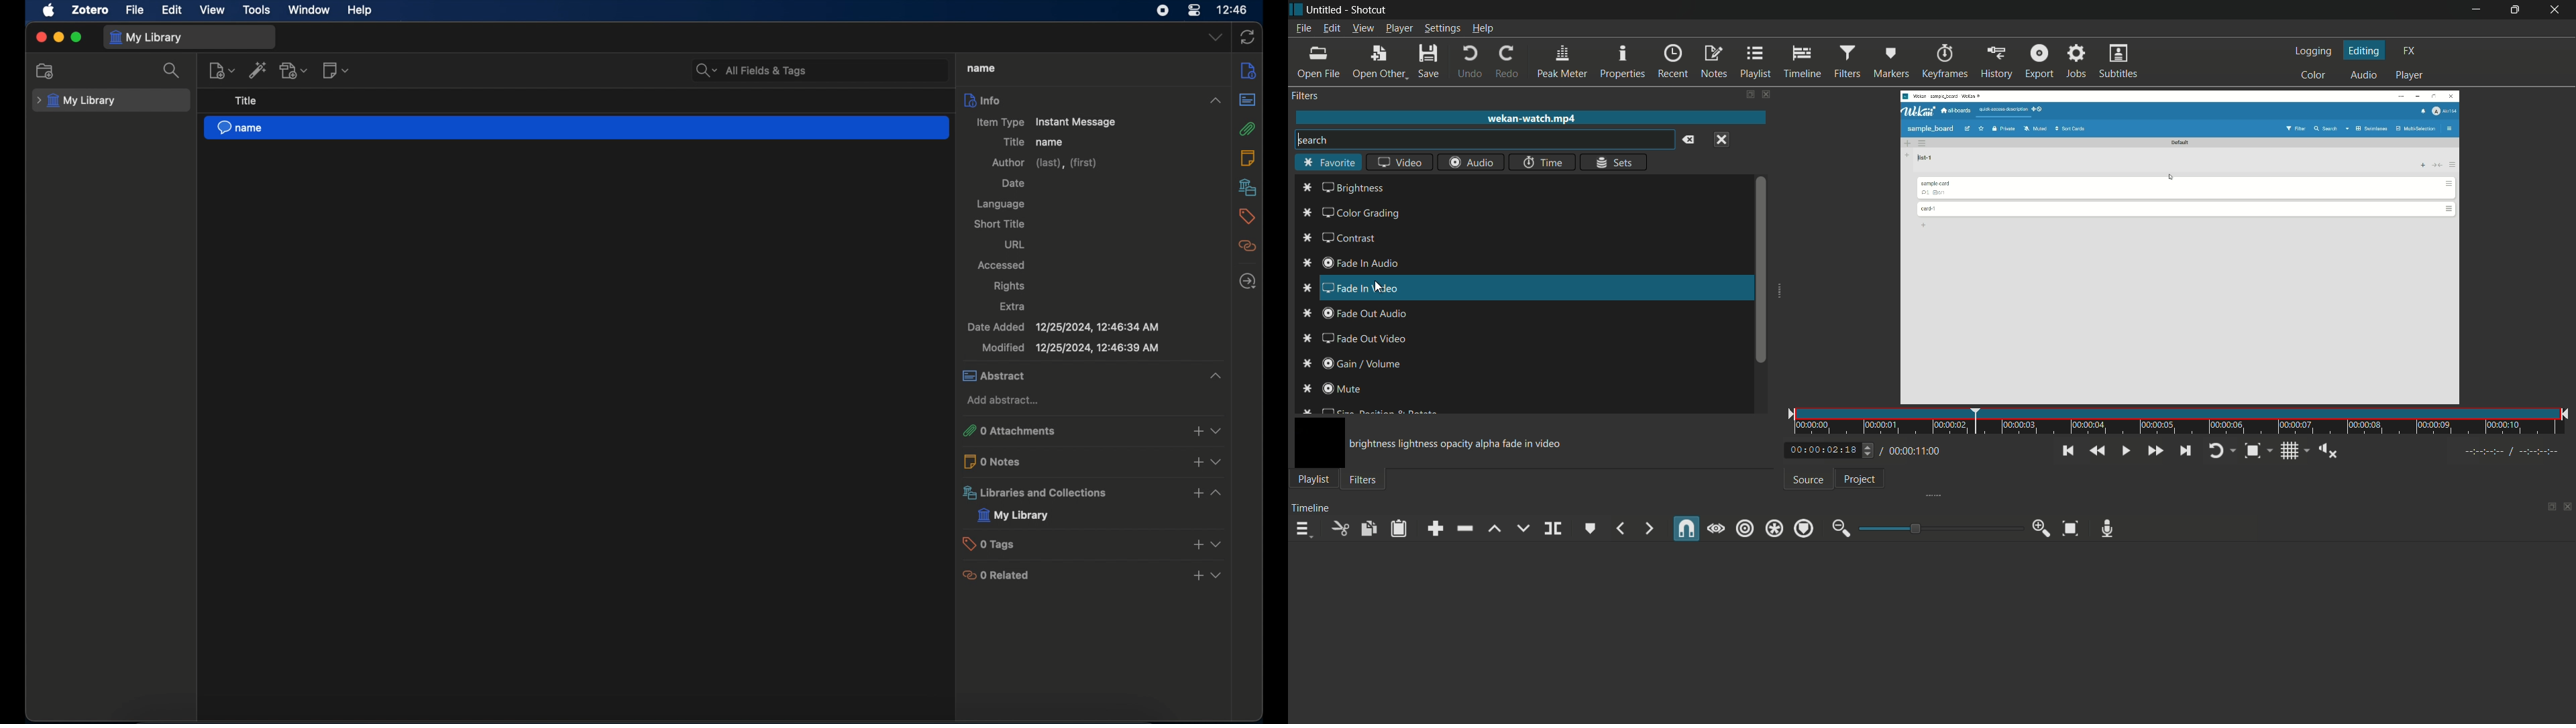 Image resolution: width=2576 pixels, height=728 pixels. What do you see at coordinates (1248, 246) in the screenshot?
I see `related` at bounding box center [1248, 246].